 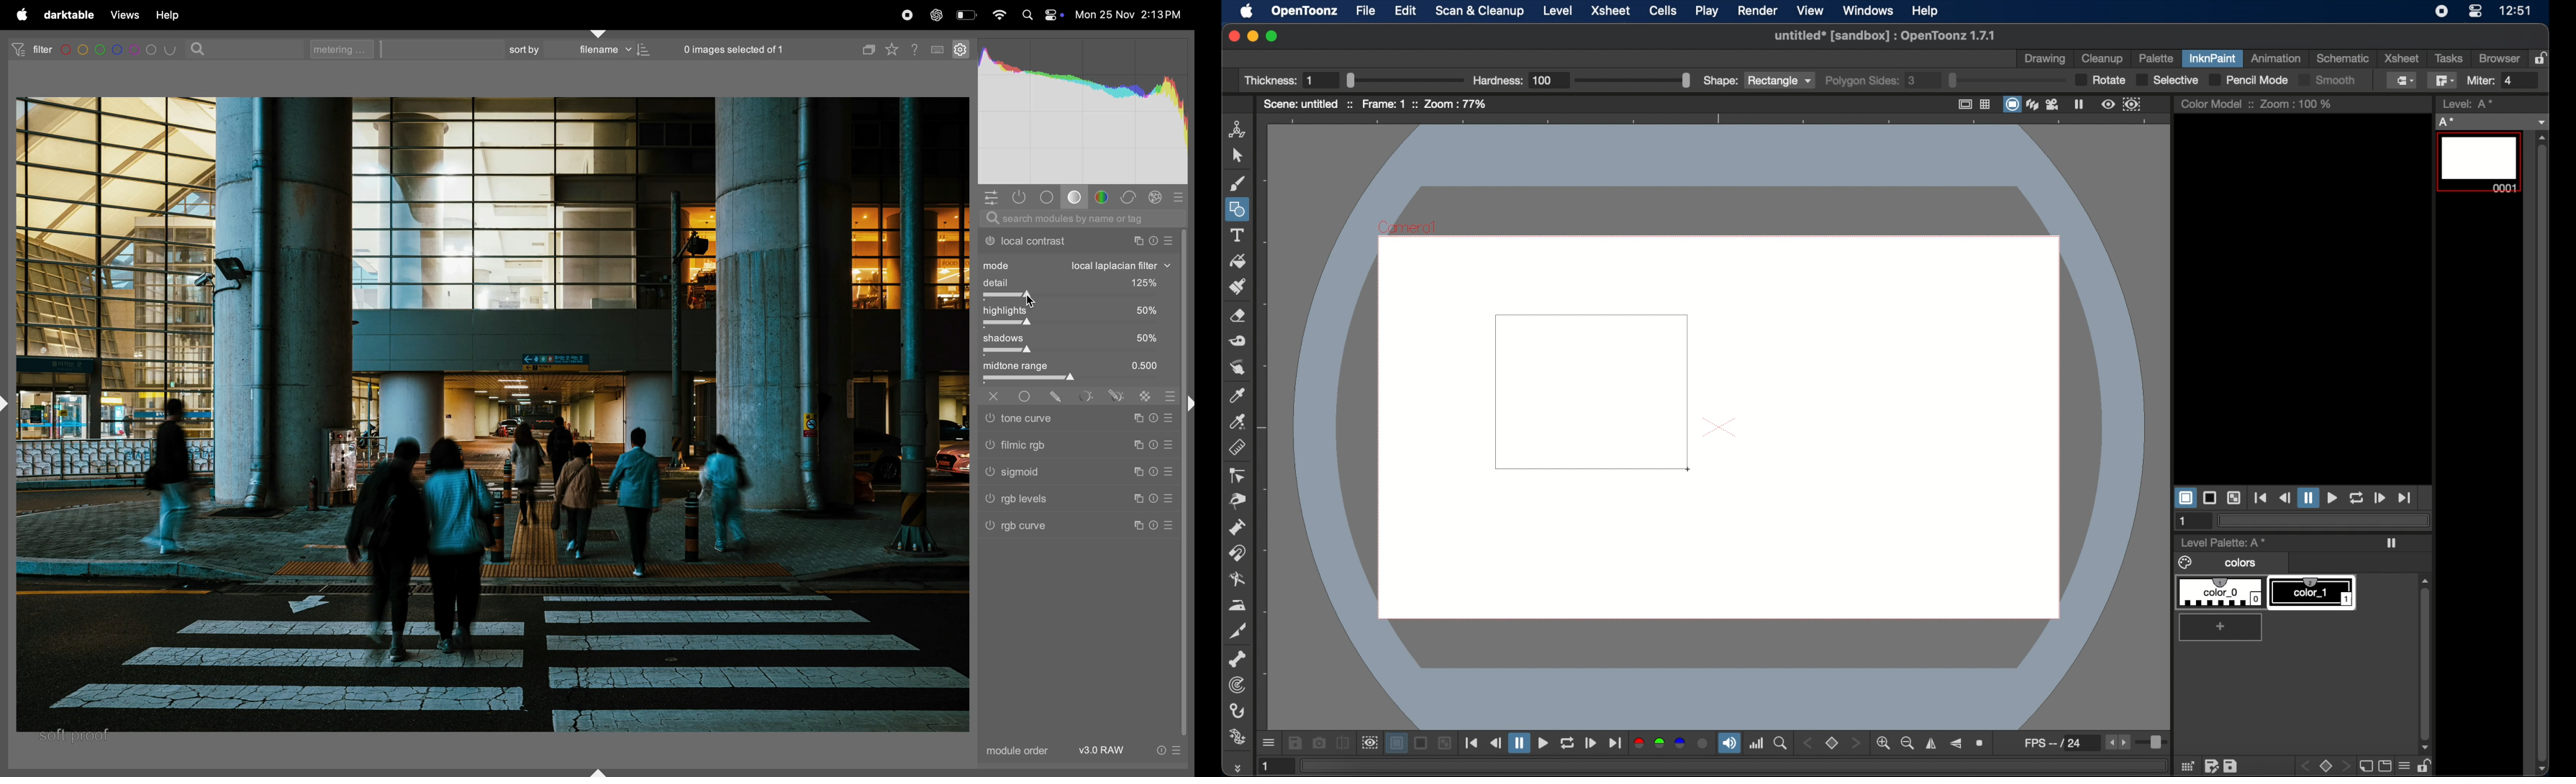 I want to click on untitled* [sandbox] : OpenToonz 1.7.1, so click(x=1882, y=35).